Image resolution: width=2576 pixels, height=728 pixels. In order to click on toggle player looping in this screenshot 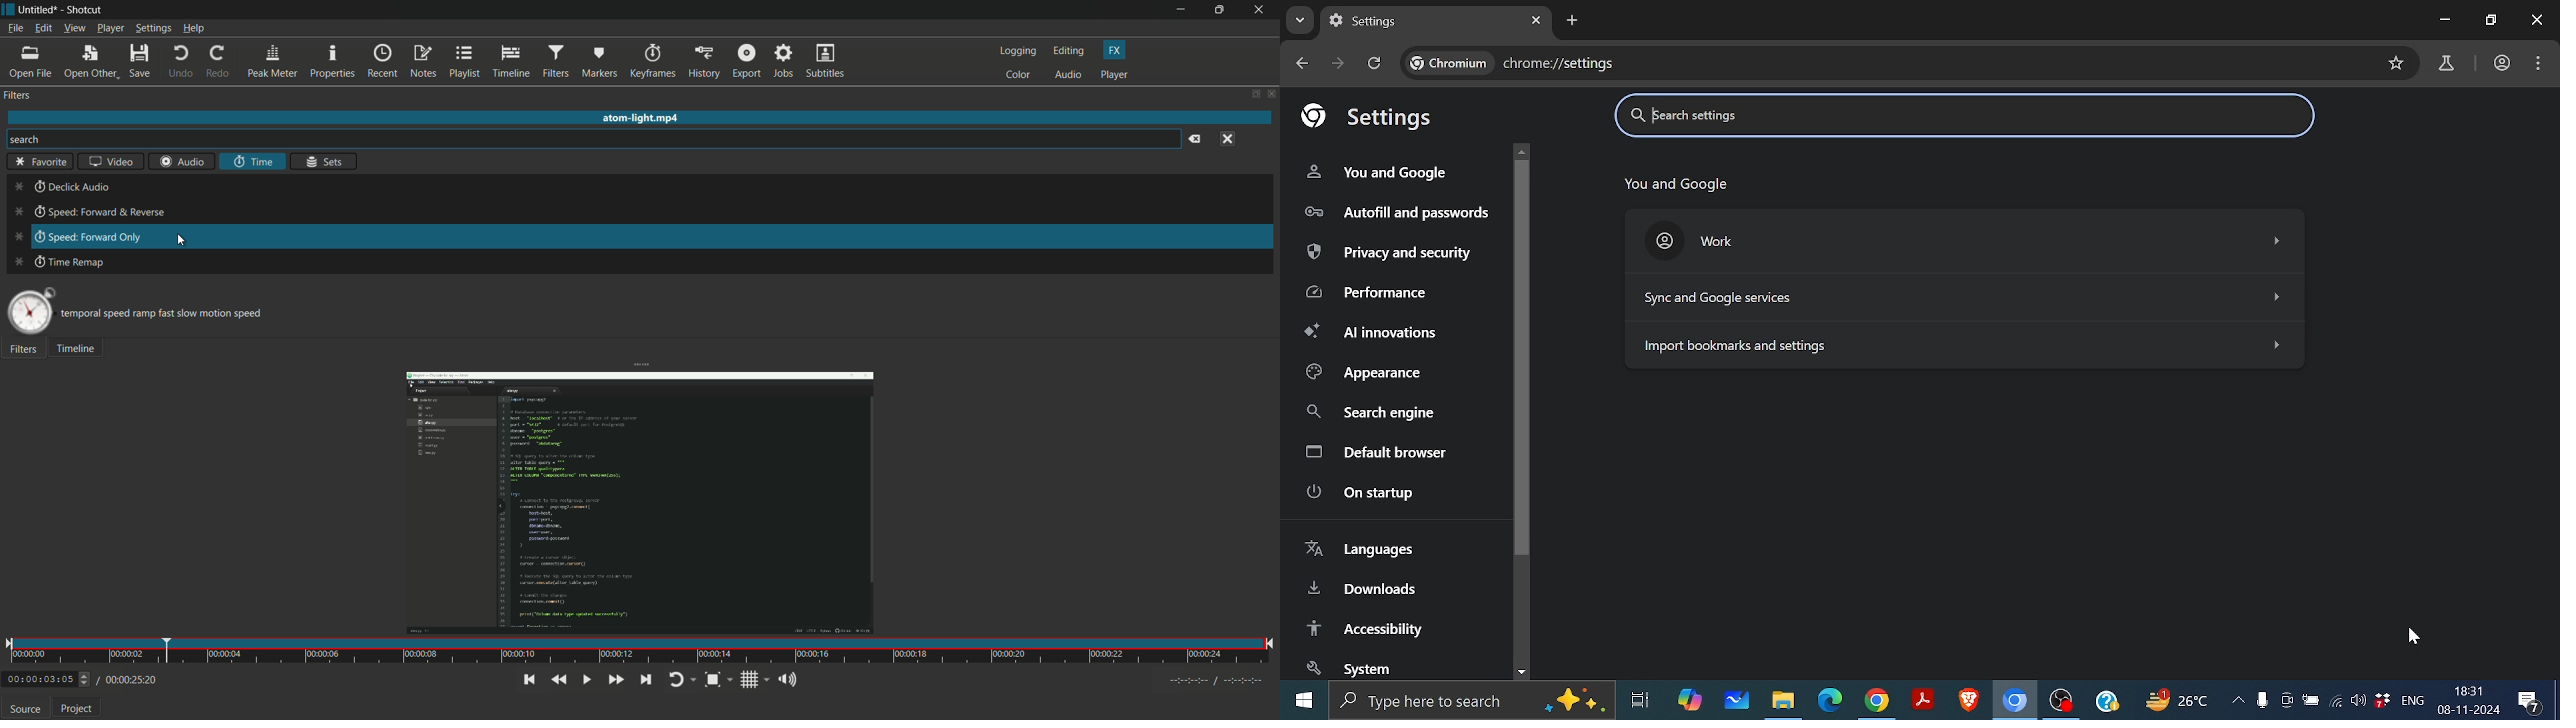, I will do `click(682, 679)`.